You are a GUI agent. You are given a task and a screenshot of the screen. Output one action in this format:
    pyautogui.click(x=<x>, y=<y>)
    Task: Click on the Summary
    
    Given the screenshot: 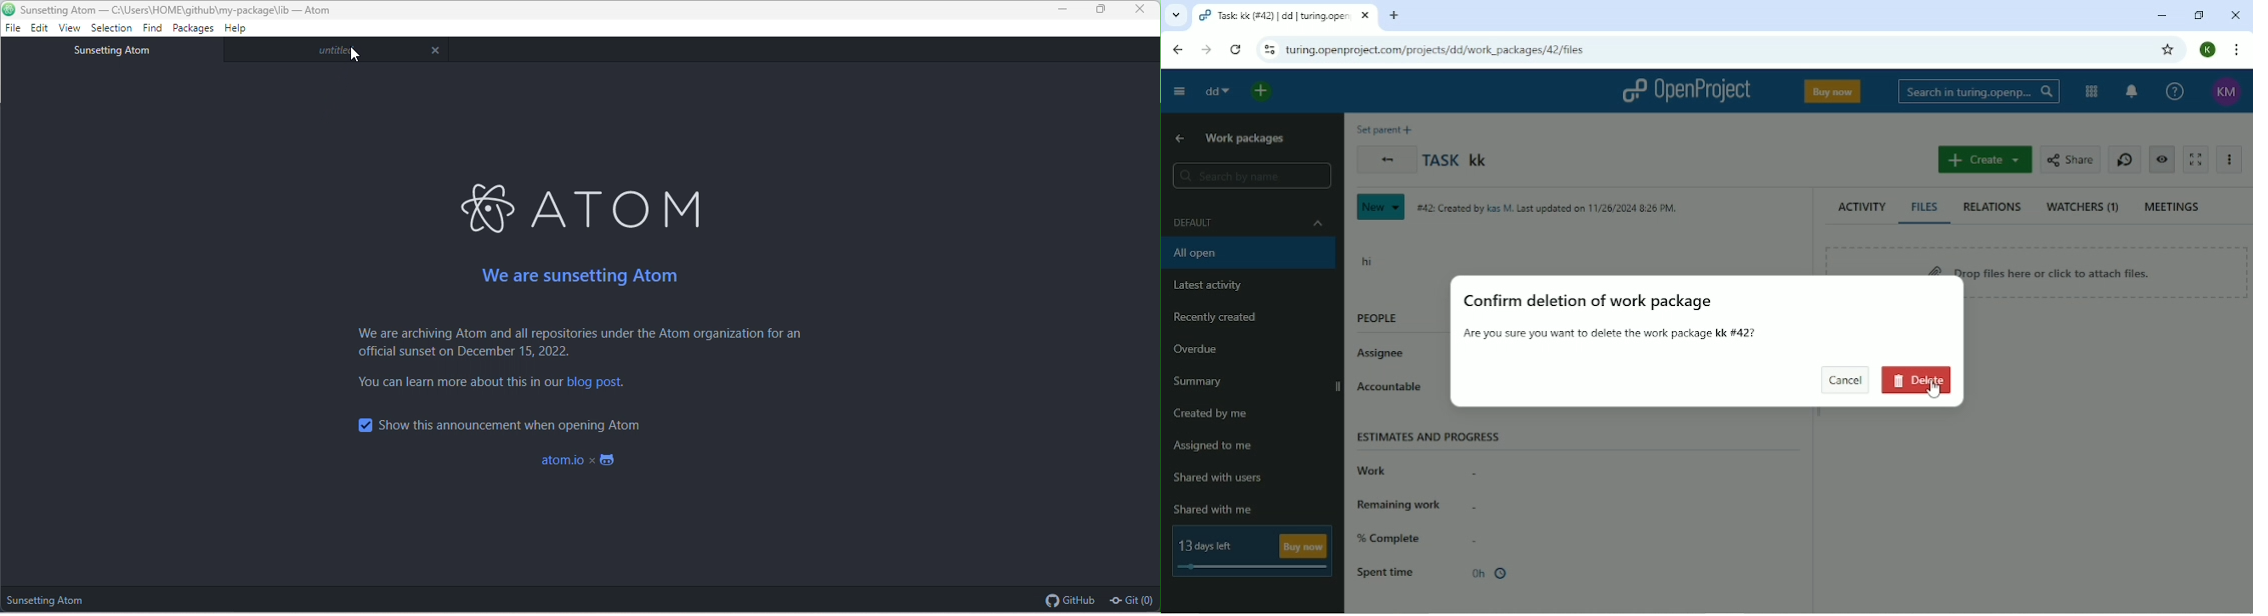 What is the action you would take?
    pyautogui.click(x=1198, y=382)
    